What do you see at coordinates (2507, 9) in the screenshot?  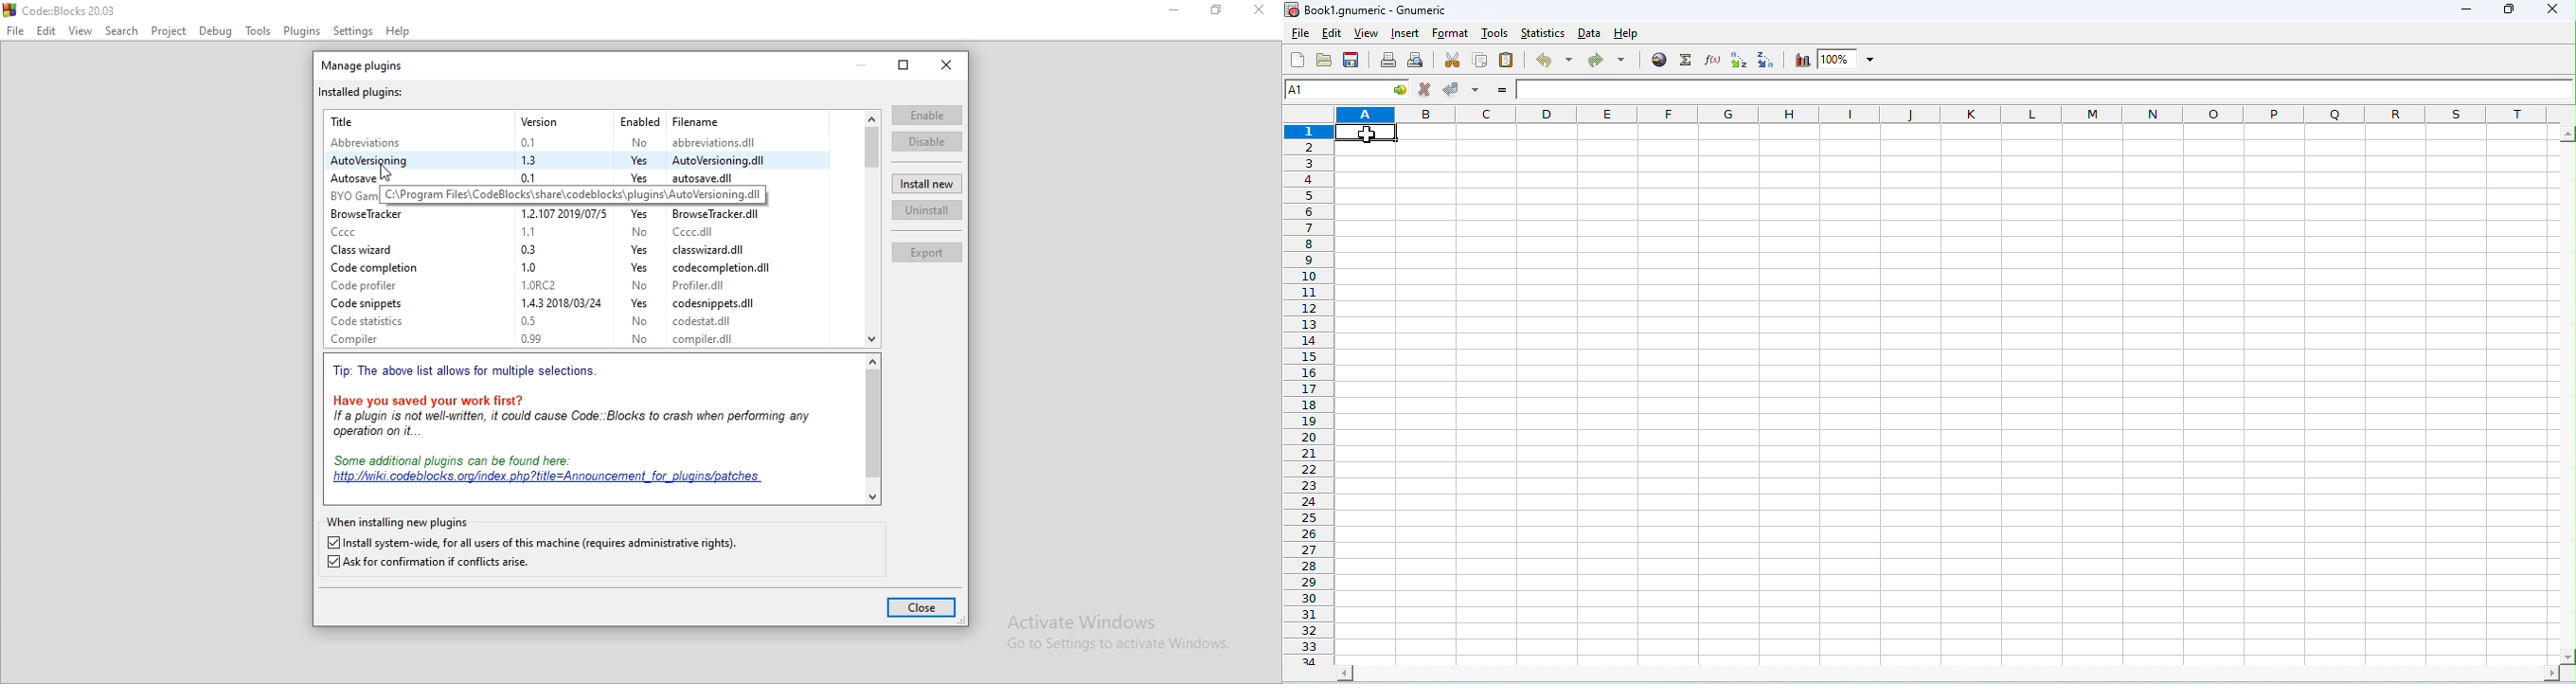 I see `maximize` at bounding box center [2507, 9].